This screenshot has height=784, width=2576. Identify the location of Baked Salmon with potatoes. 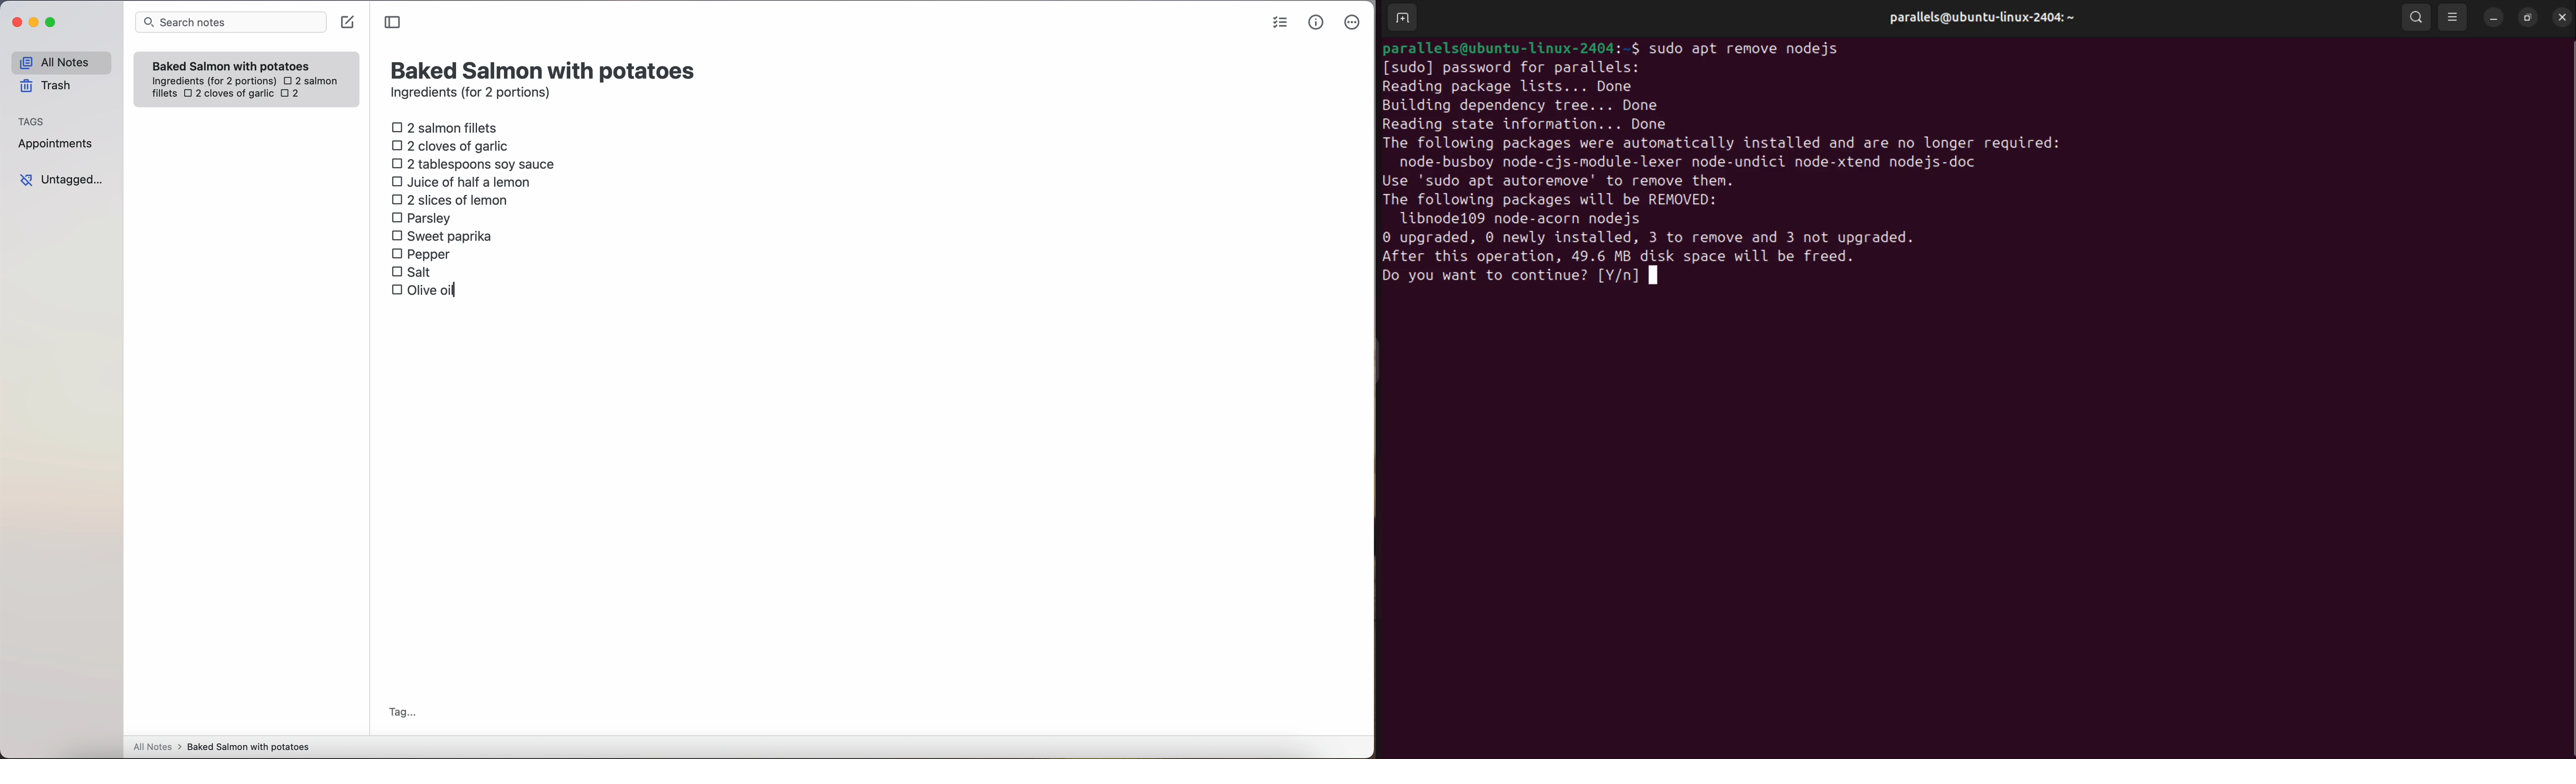
(231, 63).